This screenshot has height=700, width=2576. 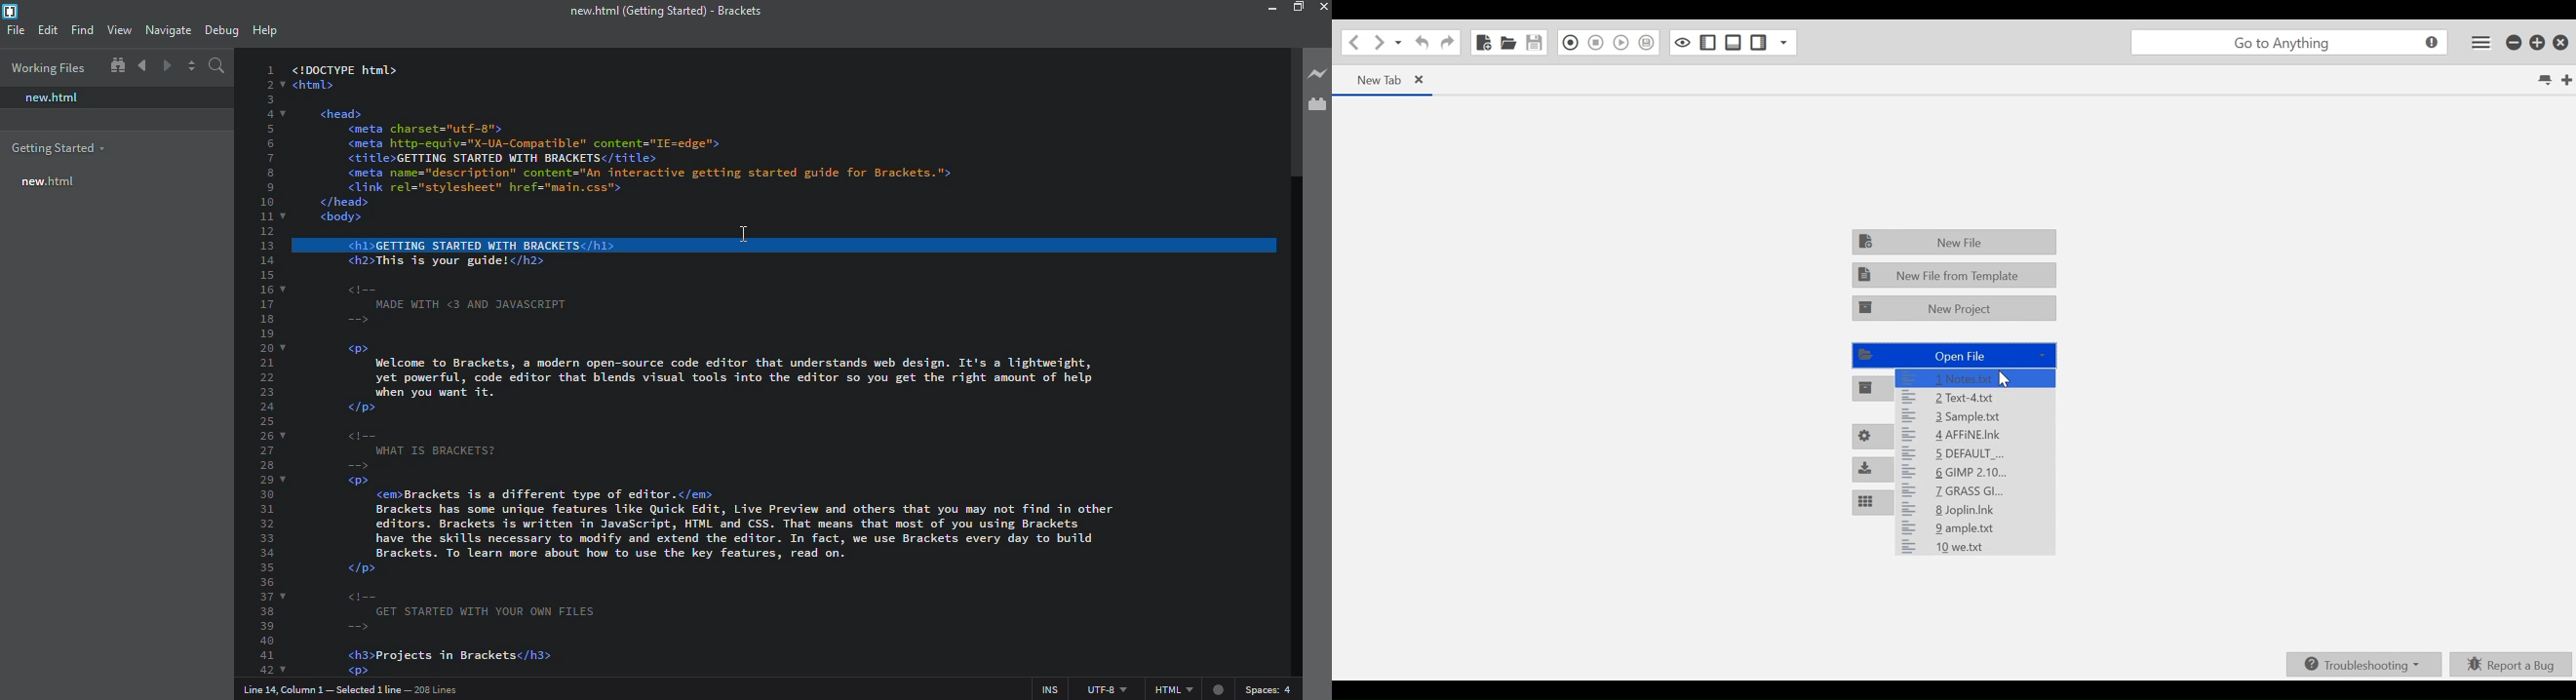 I want to click on 4 AFFINE.Ink, so click(x=1966, y=434).